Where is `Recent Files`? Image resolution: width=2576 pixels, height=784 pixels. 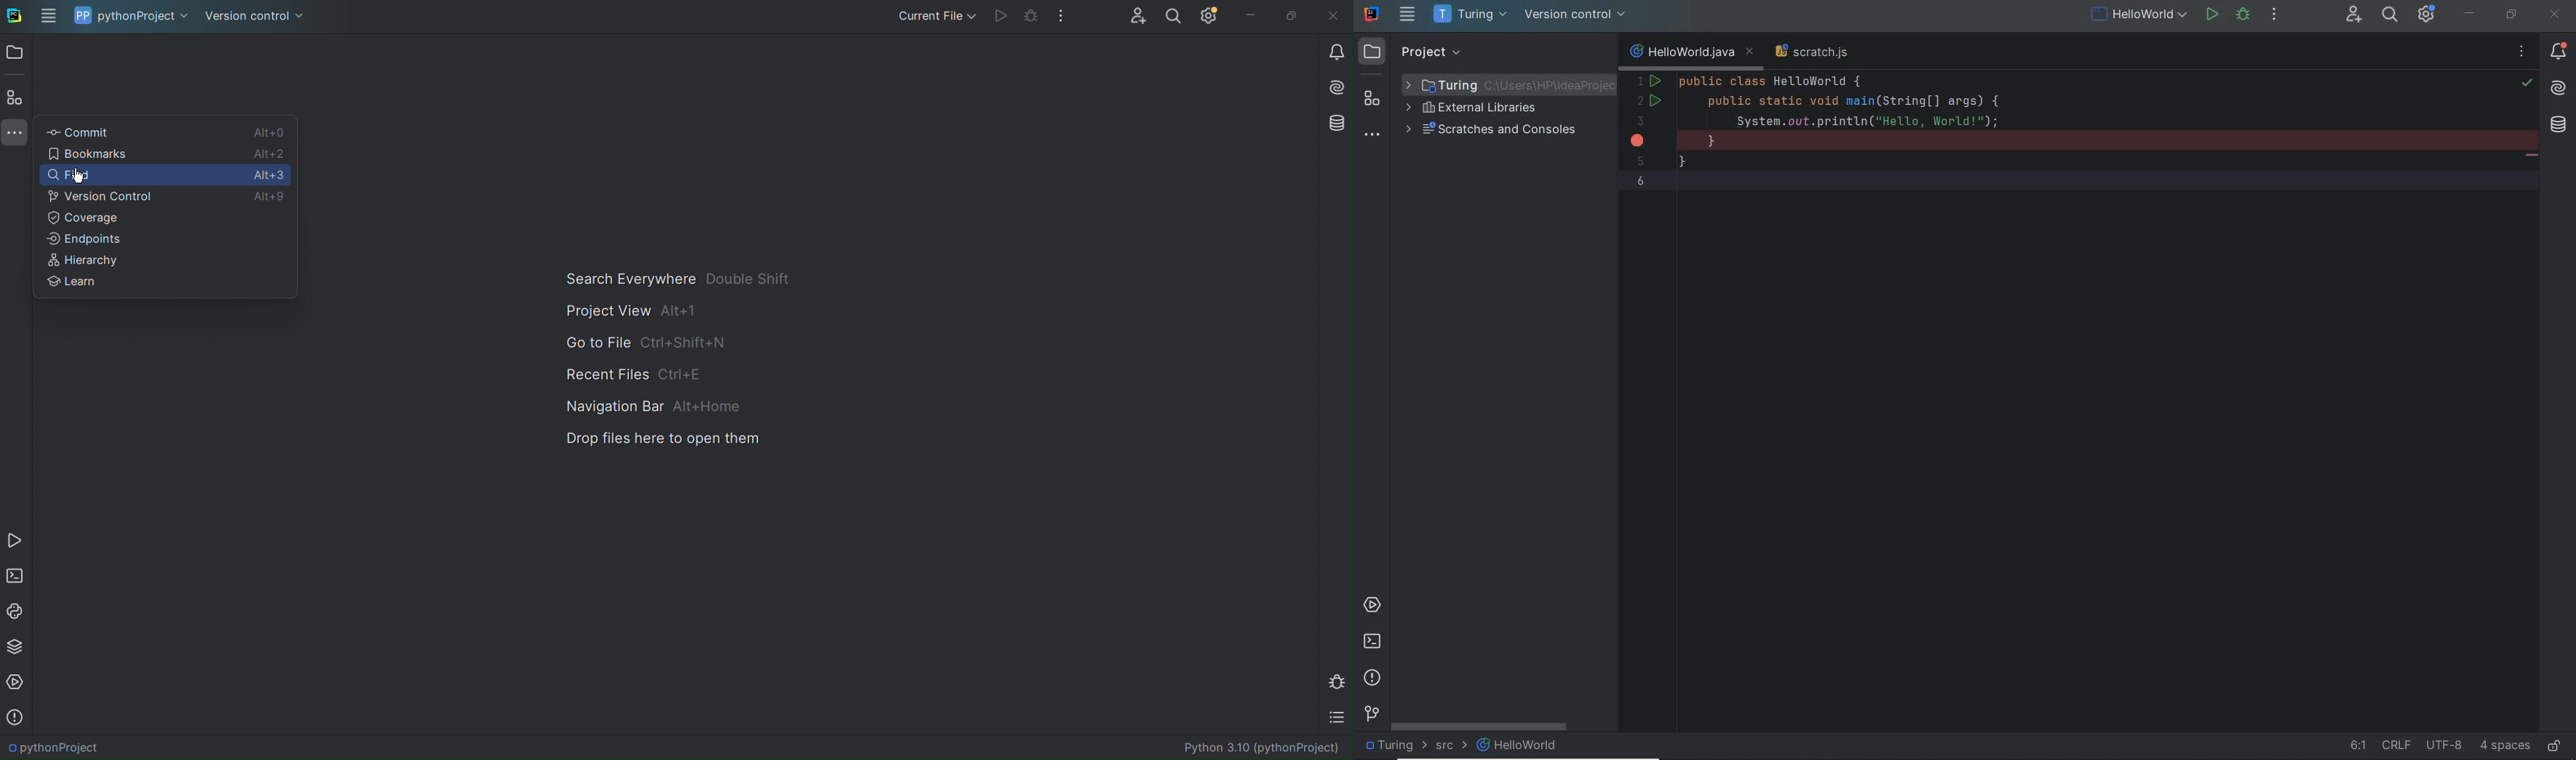
Recent Files is located at coordinates (642, 371).